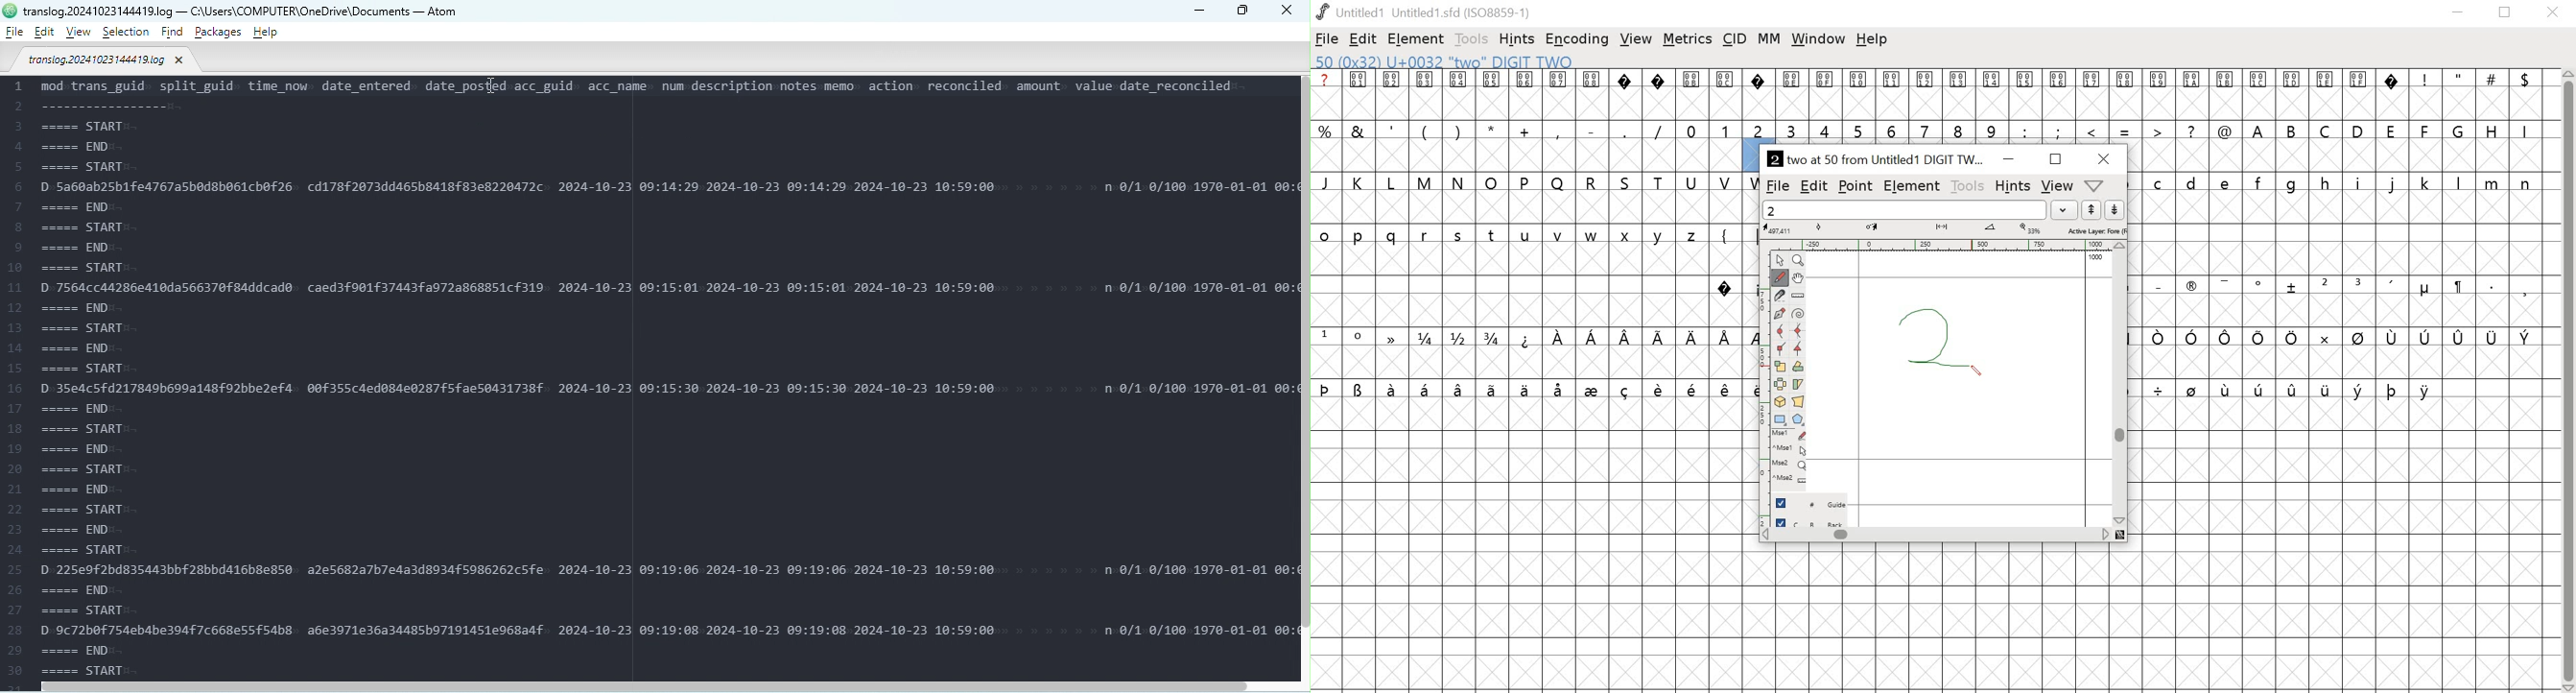 Image resolution: width=2576 pixels, height=700 pixels. What do you see at coordinates (1781, 403) in the screenshot?
I see `3D rotate` at bounding box center [1781, 403].